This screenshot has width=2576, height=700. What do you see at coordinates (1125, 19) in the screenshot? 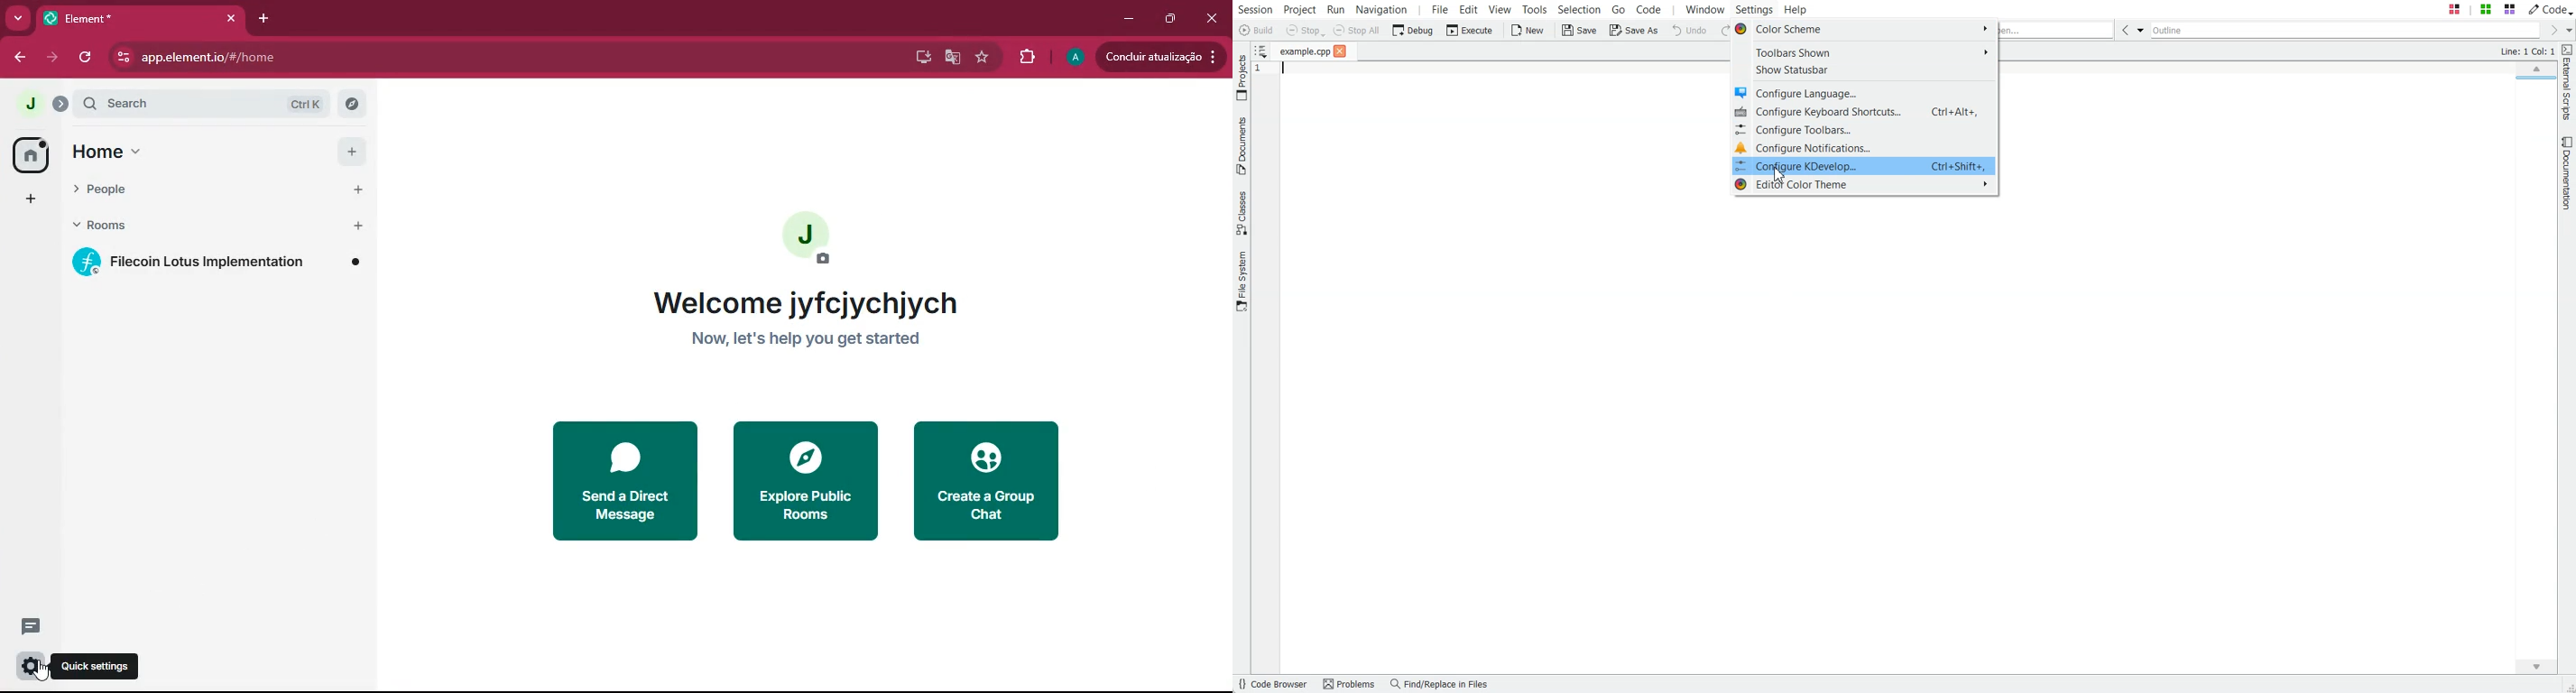
I see `minimize` at bounding box center [1125, 19].